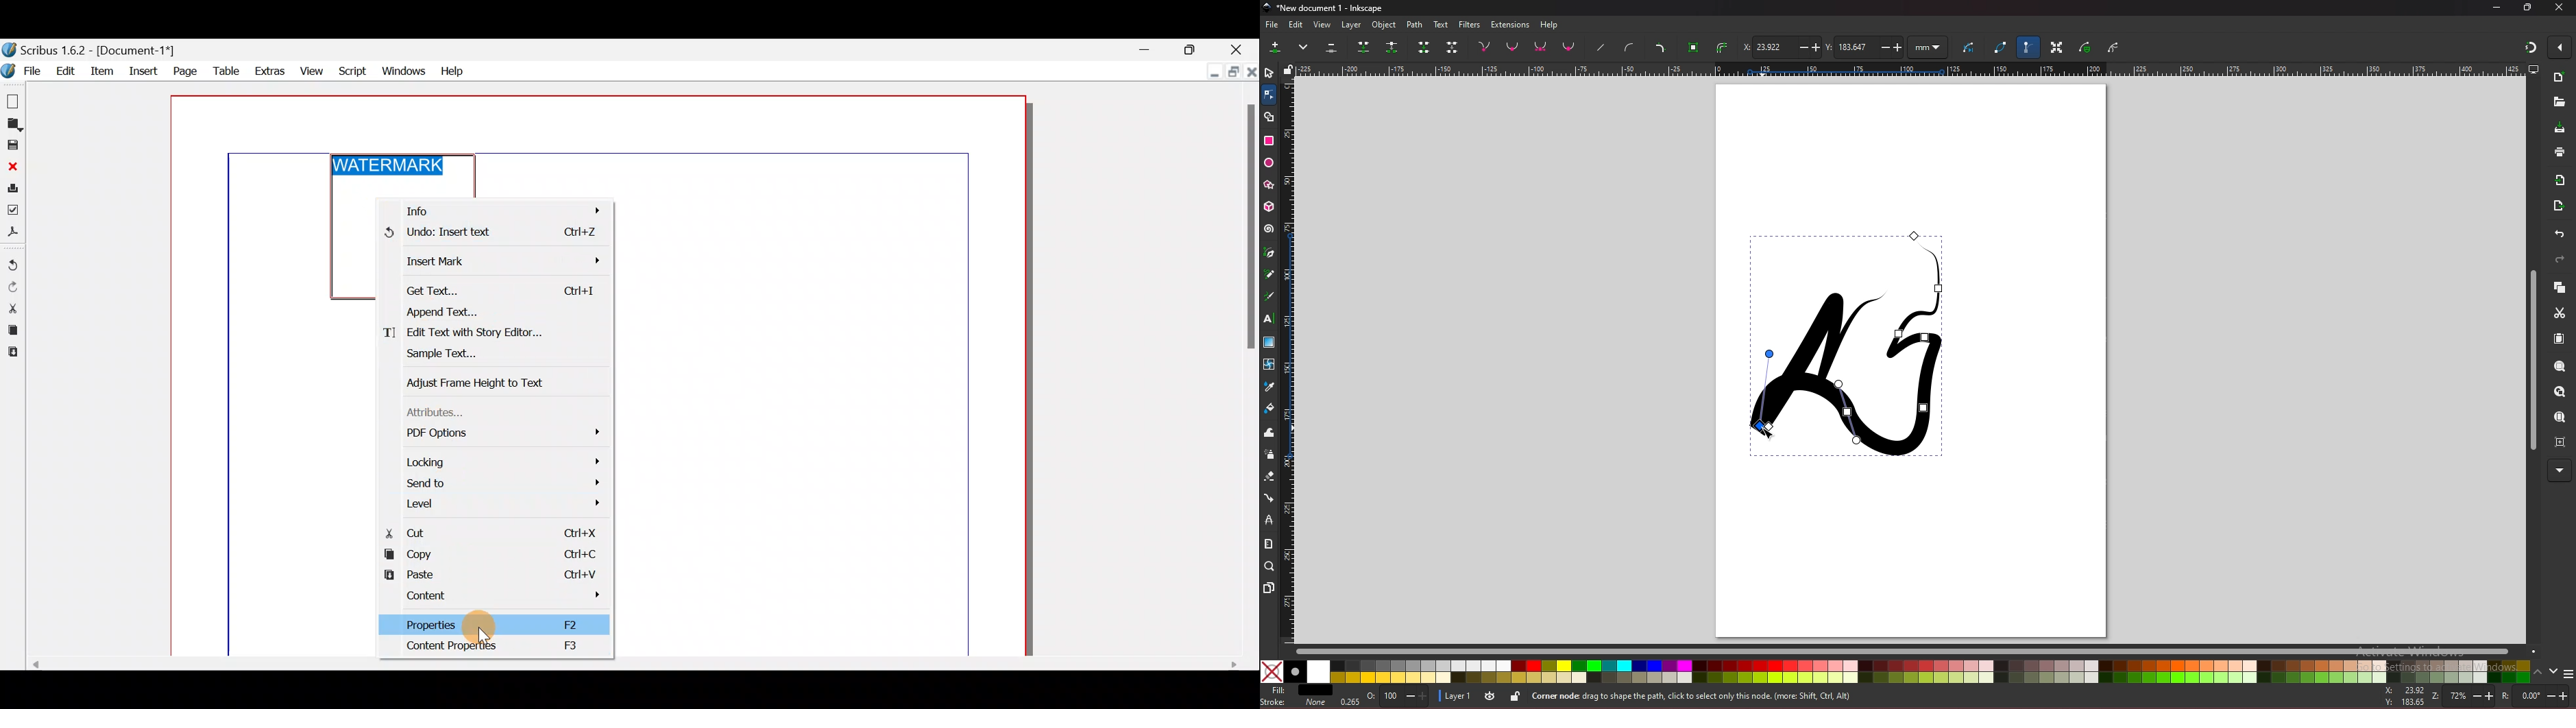 The image size is (2576, 728). Describe the element at coordinates (1695, 48) in the screenshot. I see `object to path` at that location.